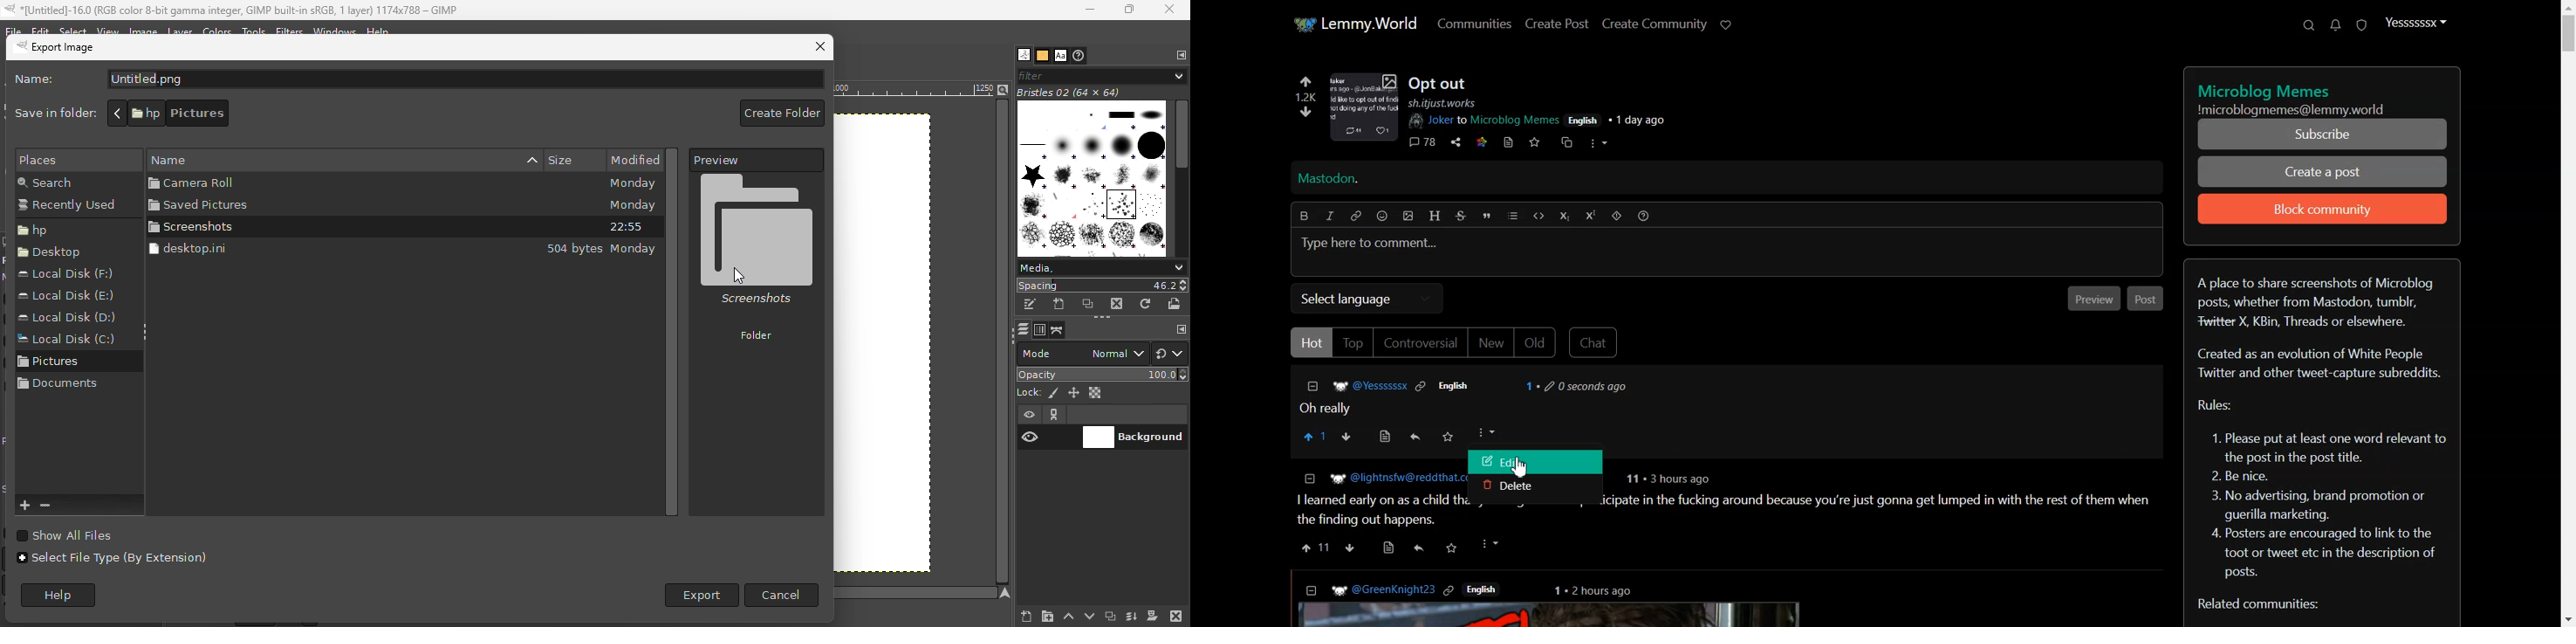  Describe the element at coordinates (1879, 496) in the screenshot. I see `posts` at that location.